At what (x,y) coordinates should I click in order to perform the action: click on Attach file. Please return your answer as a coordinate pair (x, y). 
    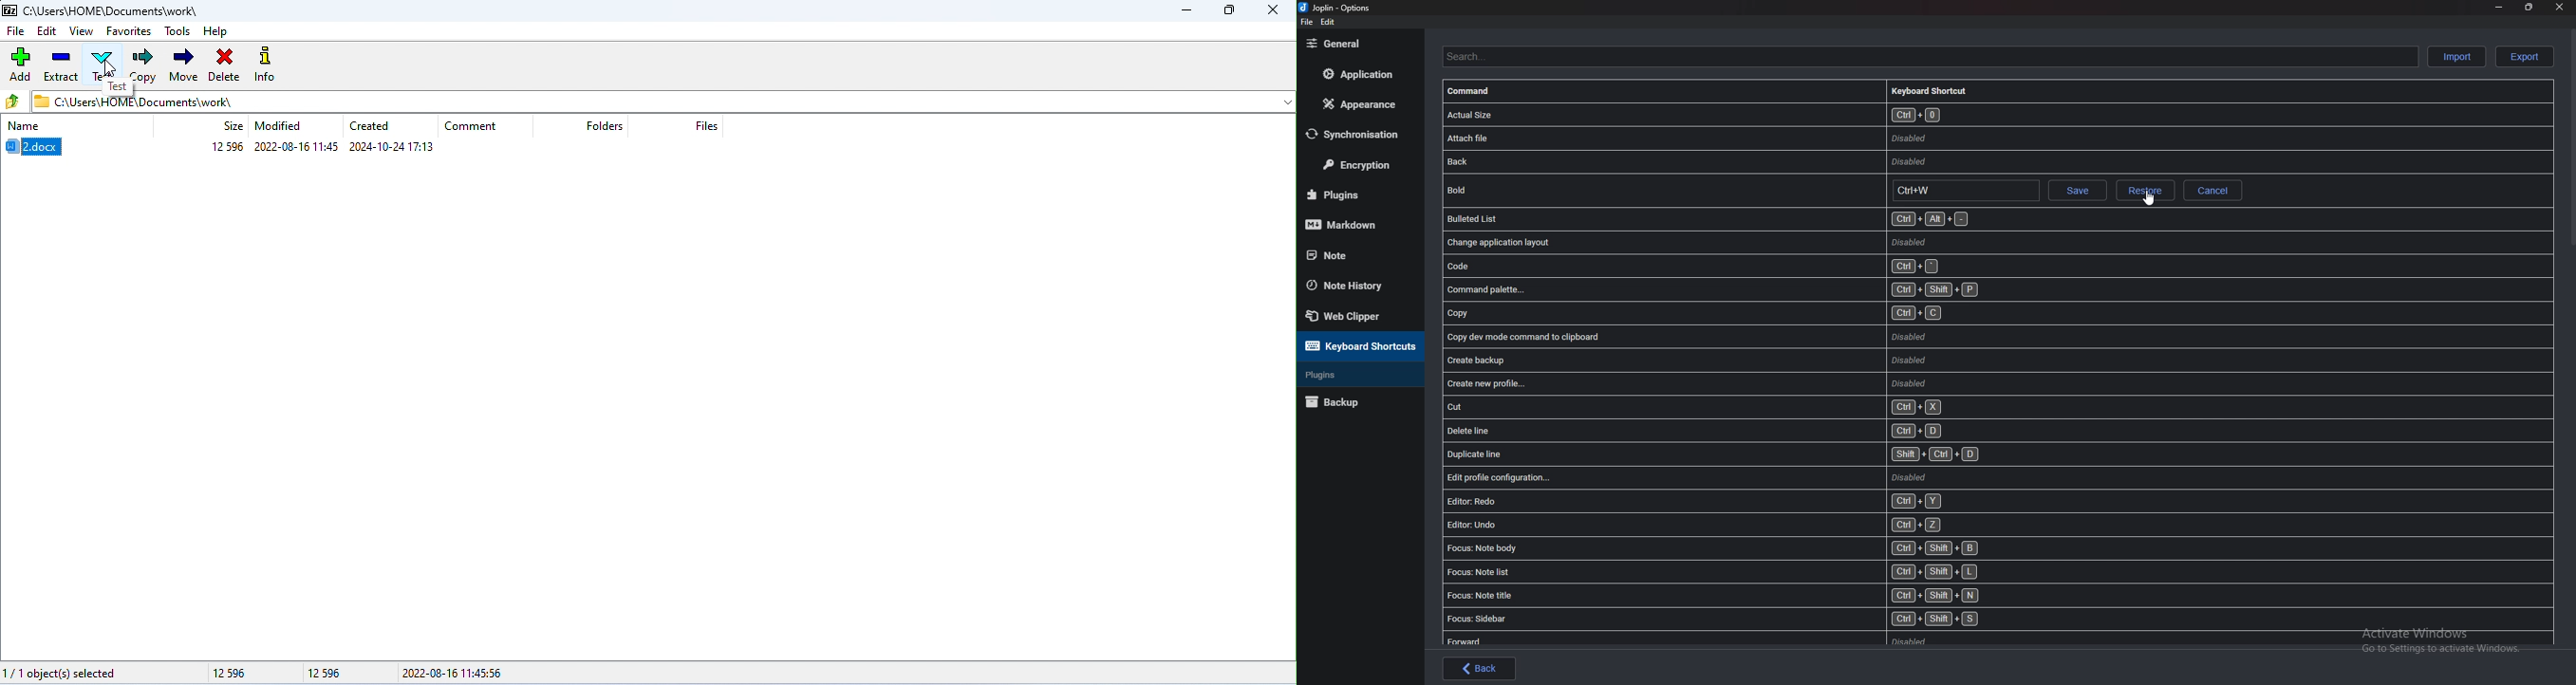
    Looking at the image, I should click on (1829, 138).